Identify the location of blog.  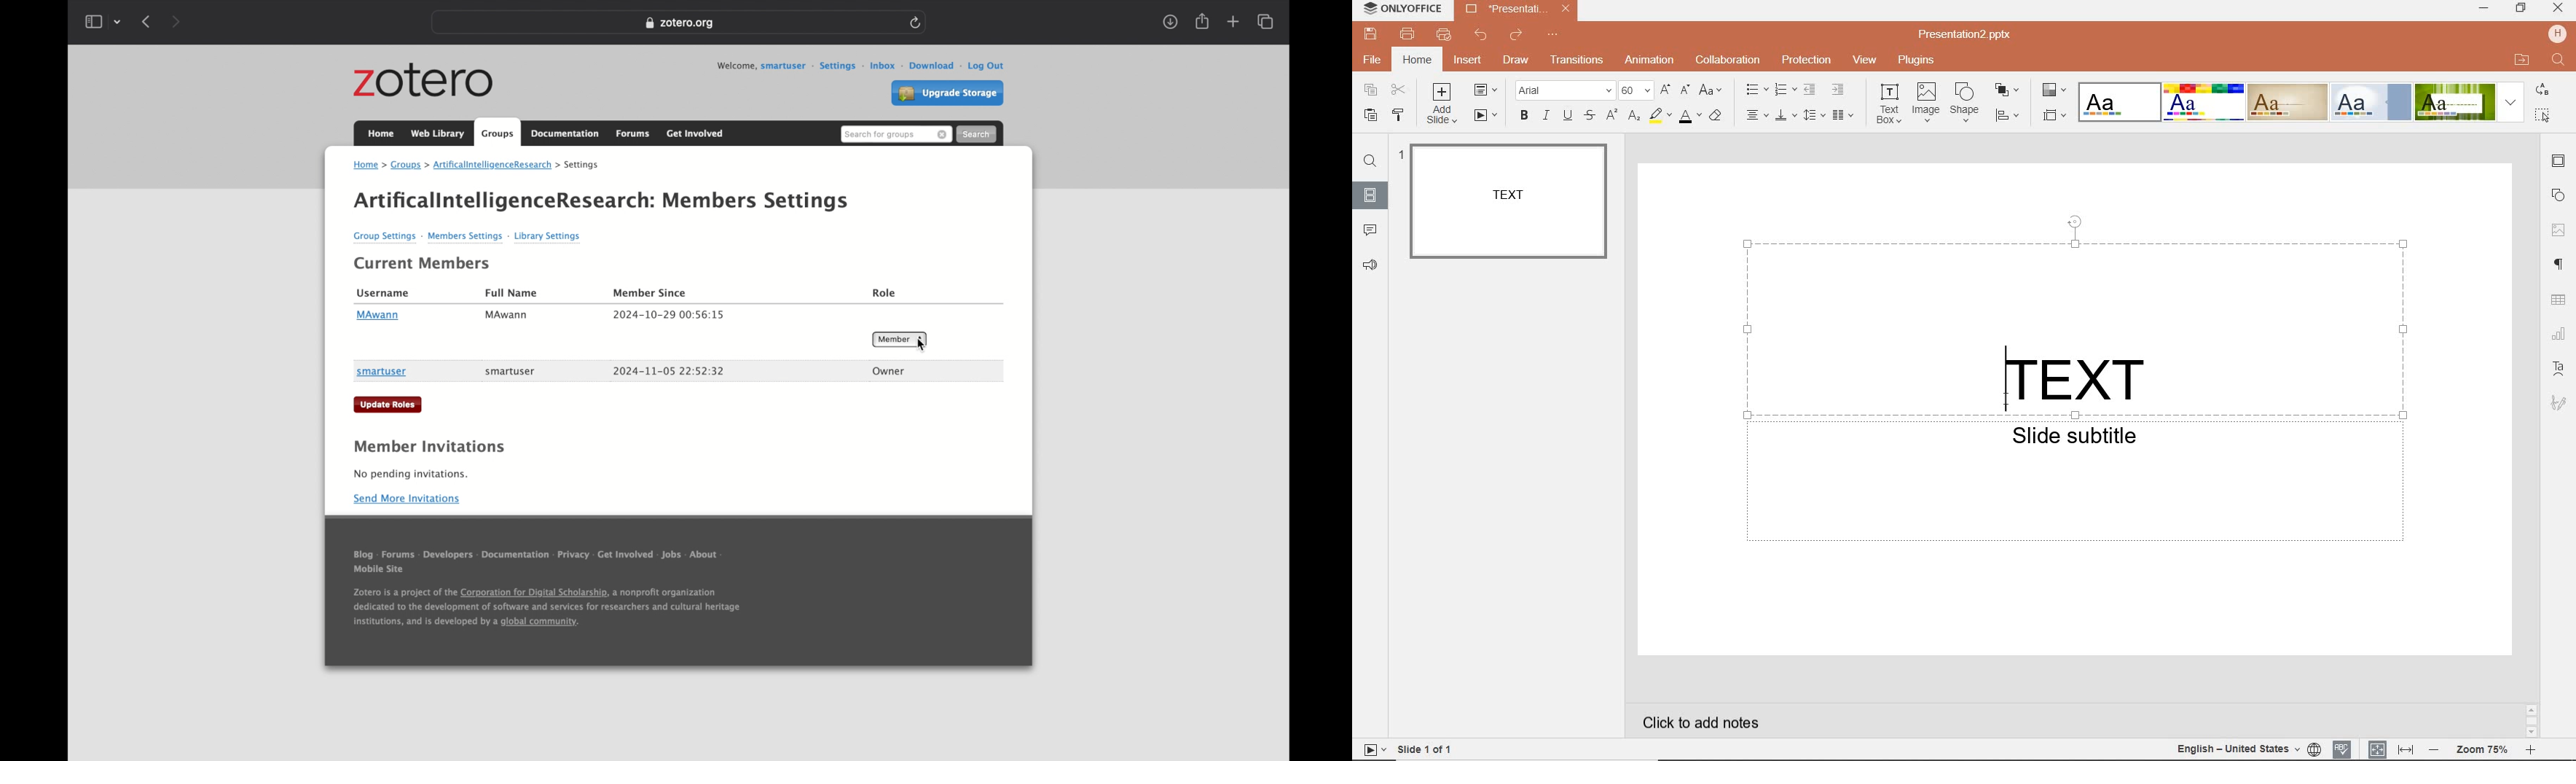
(363, 557).